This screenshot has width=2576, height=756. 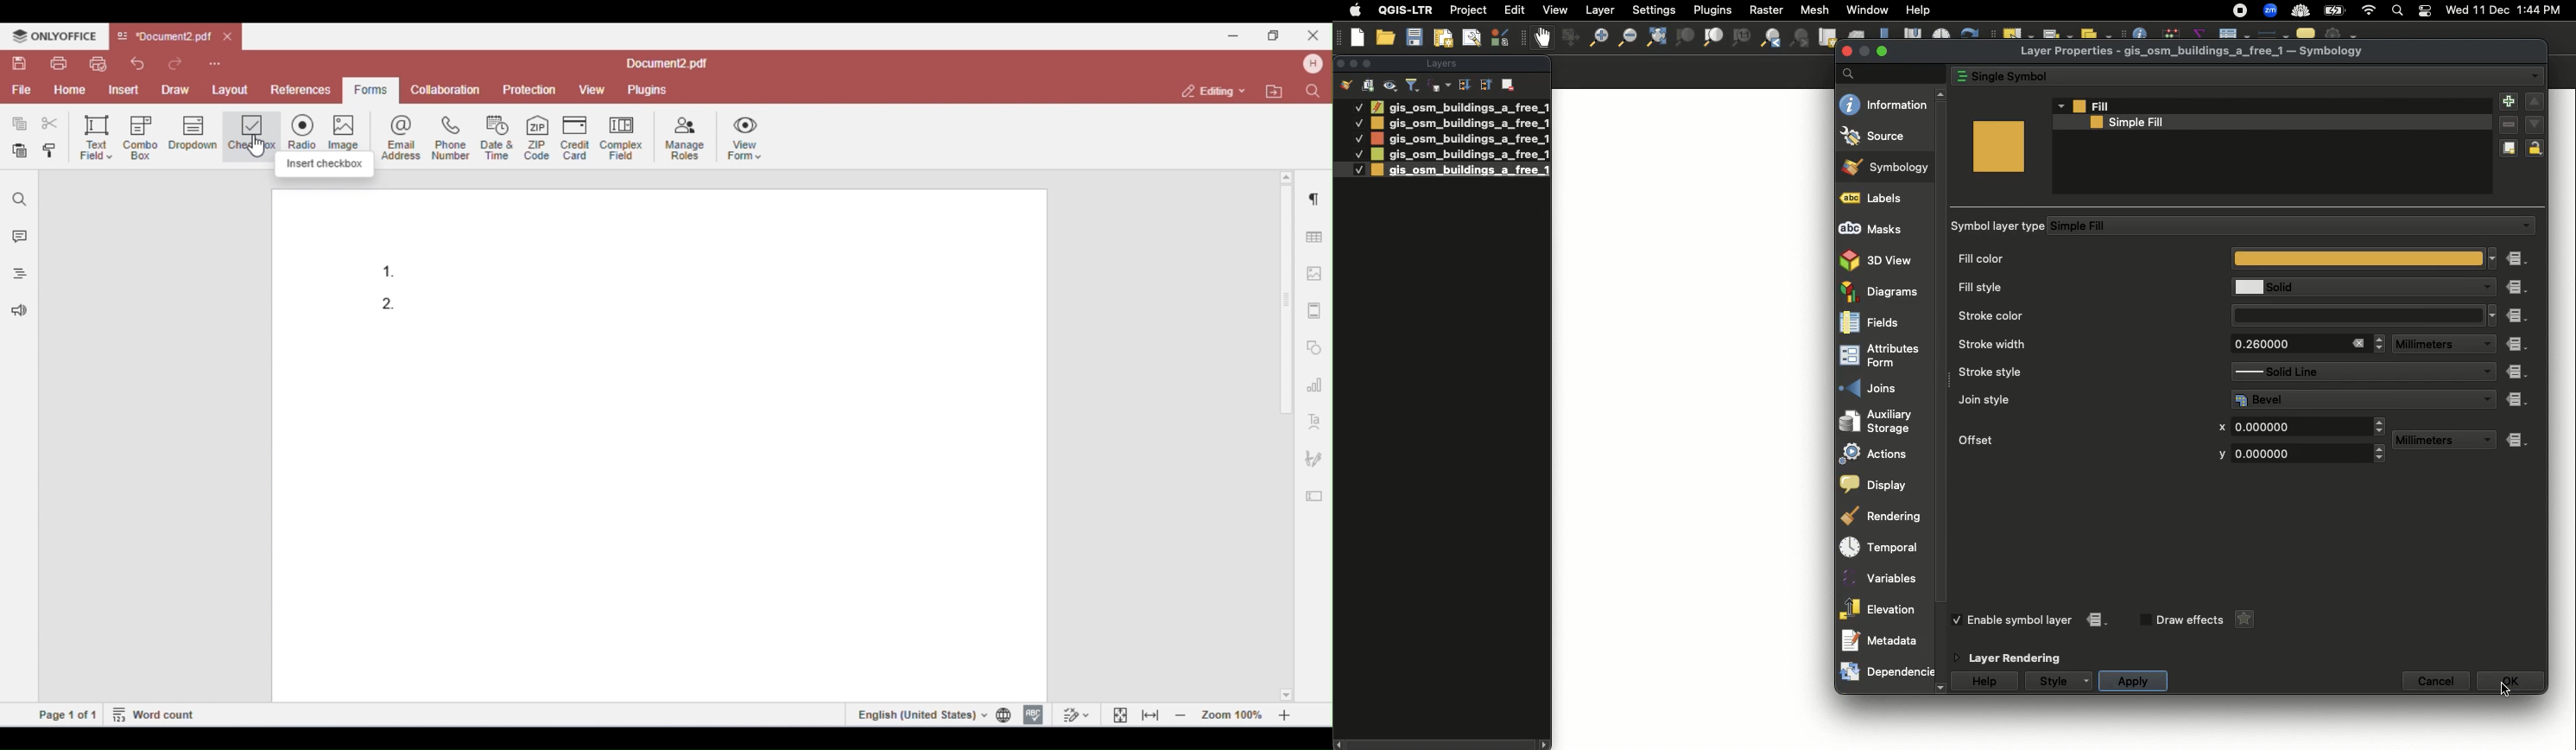 What do you see at coordinates (1826, 38) in the screenshot?
I see `New map view` at bounding box center [1826, 38].